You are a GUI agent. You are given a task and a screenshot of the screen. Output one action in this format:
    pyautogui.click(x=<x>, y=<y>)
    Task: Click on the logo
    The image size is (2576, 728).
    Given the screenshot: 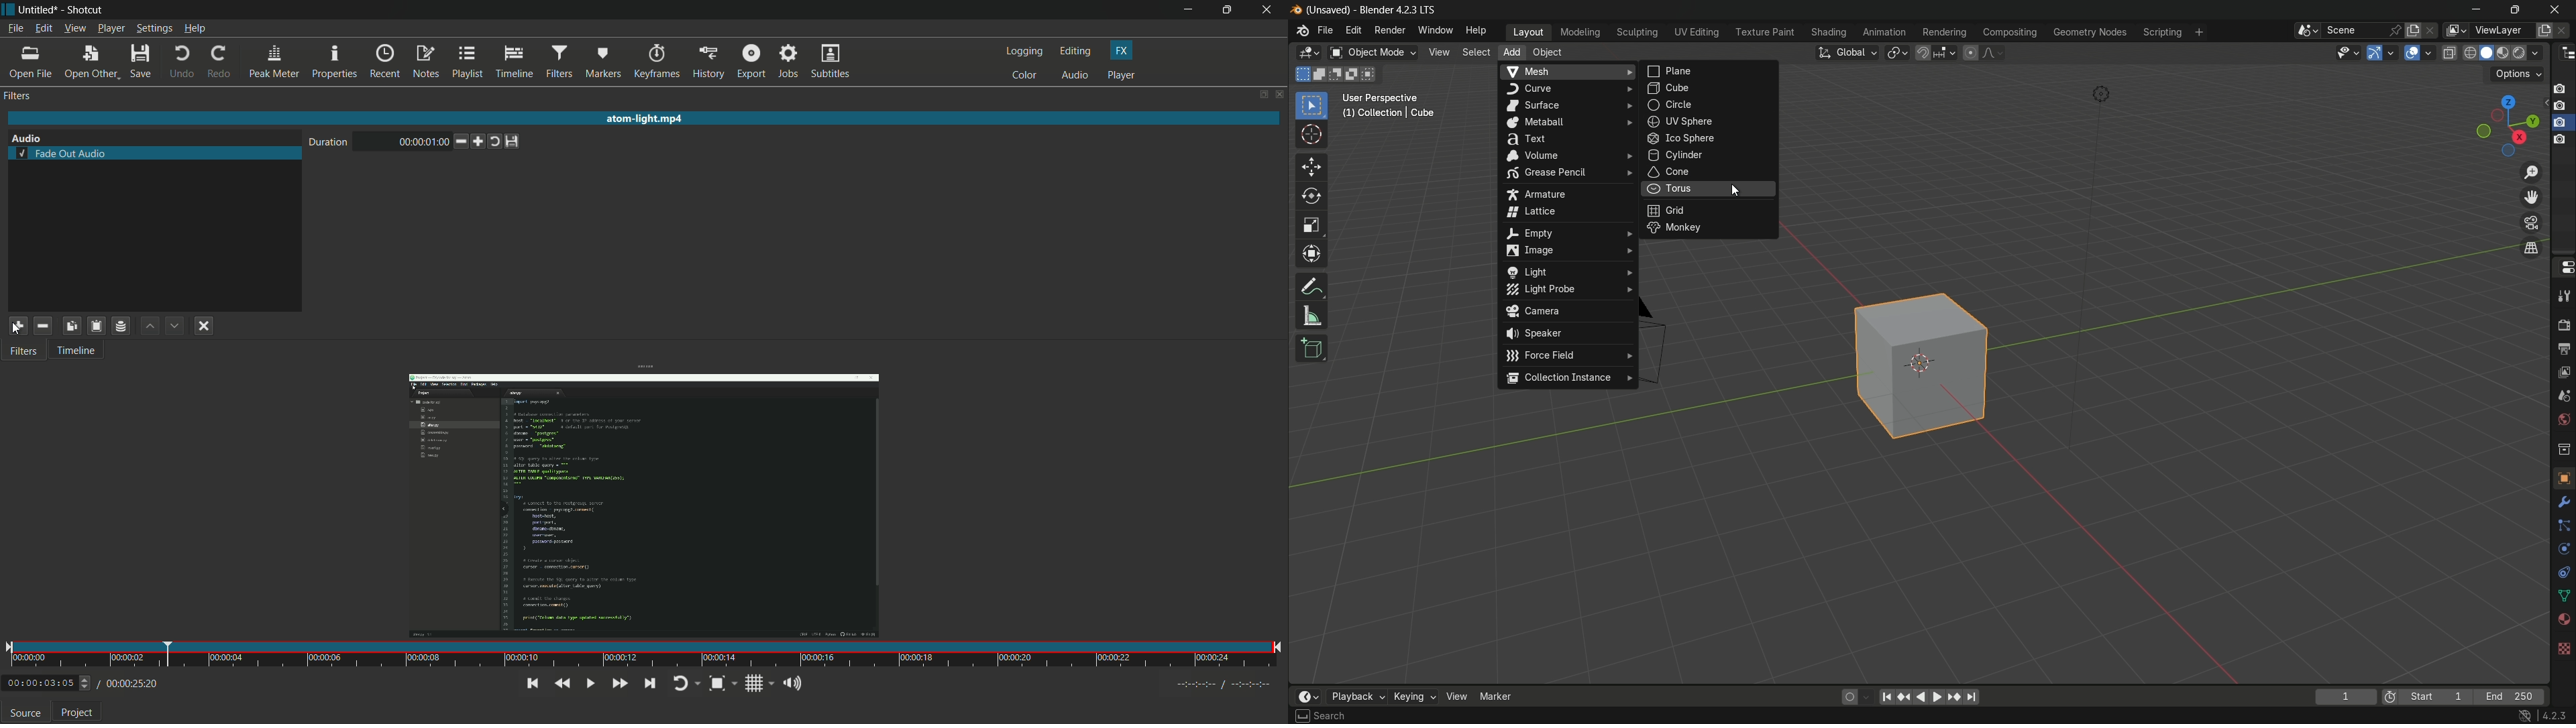 What is the action you would take?
    pyautogui.click(x=1297, y=10)
    